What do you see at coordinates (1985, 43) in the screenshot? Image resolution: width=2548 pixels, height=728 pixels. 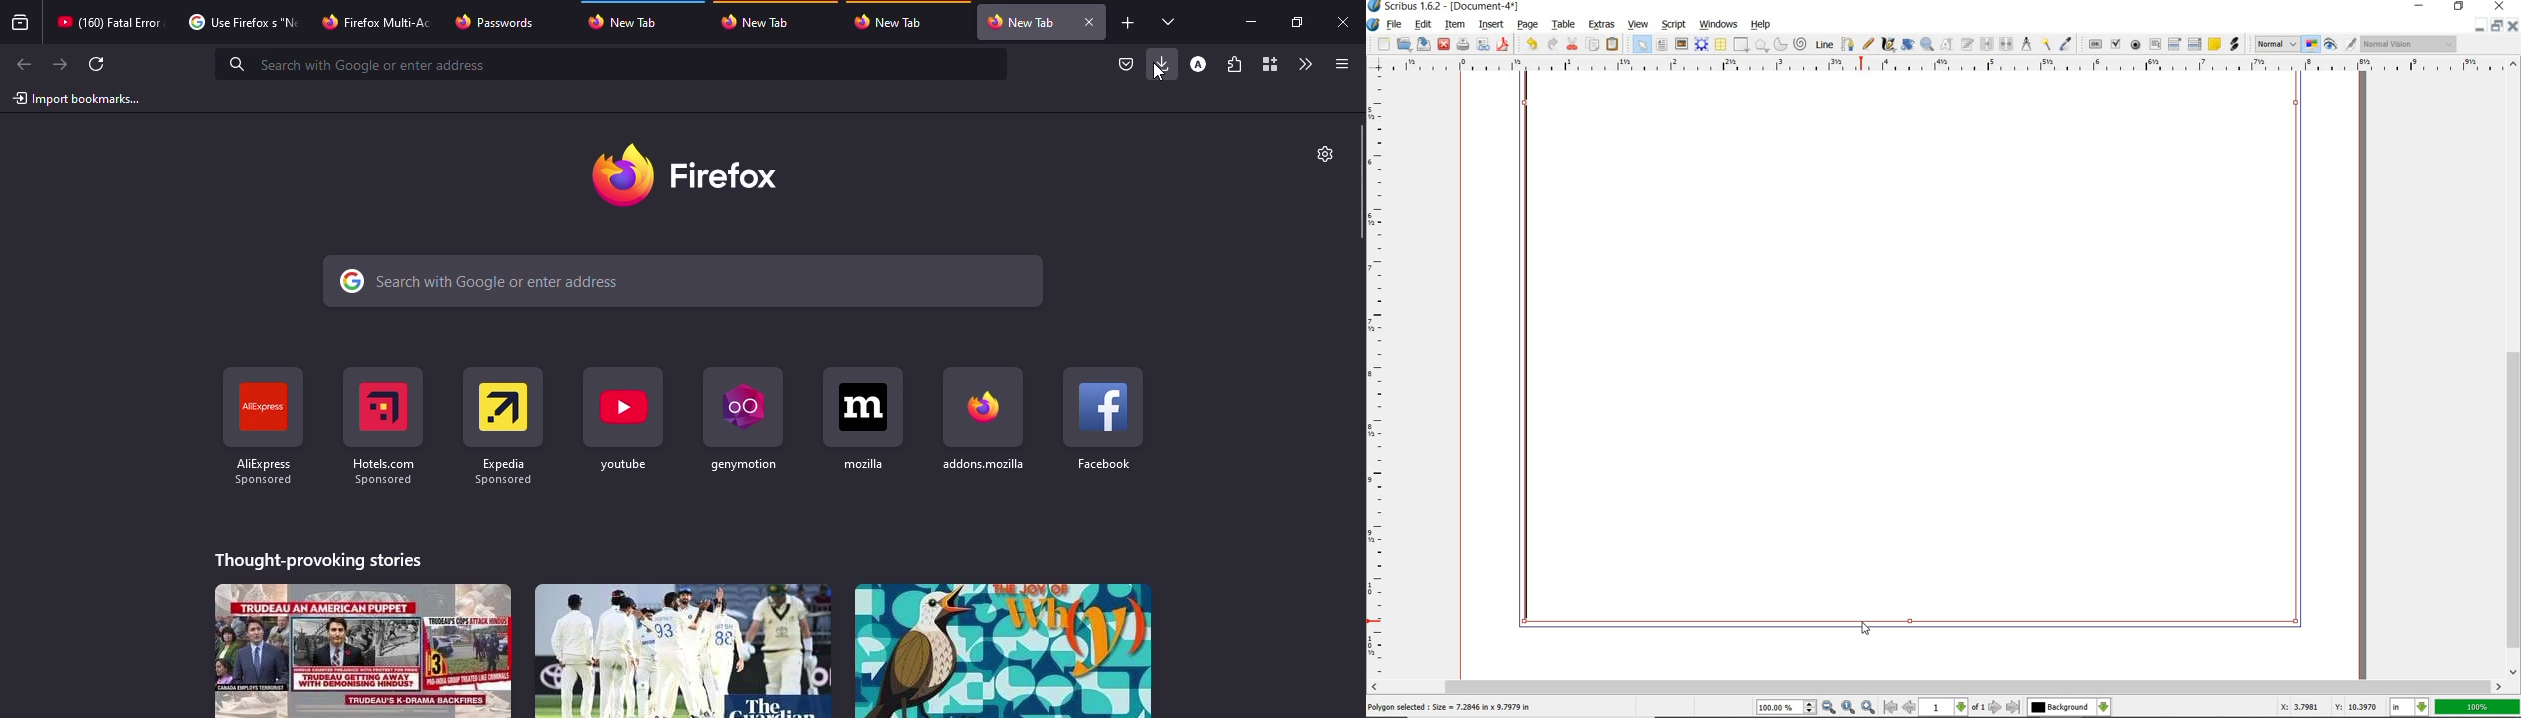 I see `link text frames` at bounding box center [1985, 43].